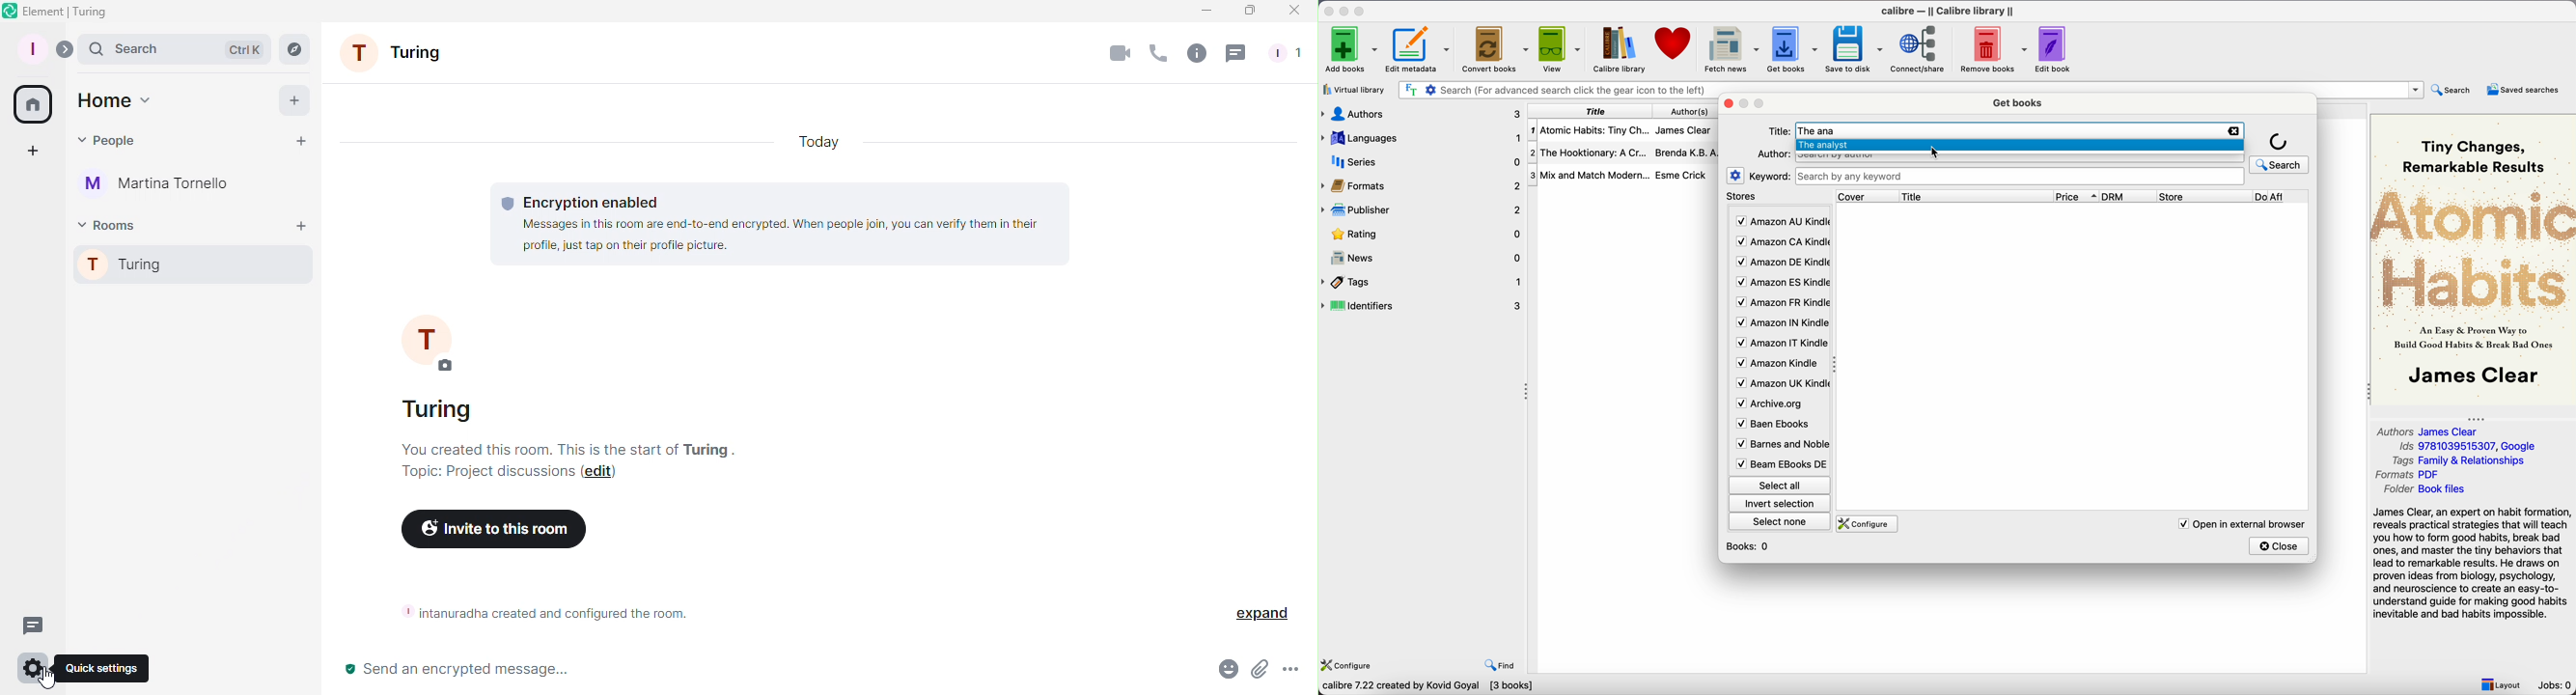 This screenshot has height=700, width=2576. Describe the element at coordinates (1781, 325) in the screenshot. I see `Amazon IN Kindle` at that location.